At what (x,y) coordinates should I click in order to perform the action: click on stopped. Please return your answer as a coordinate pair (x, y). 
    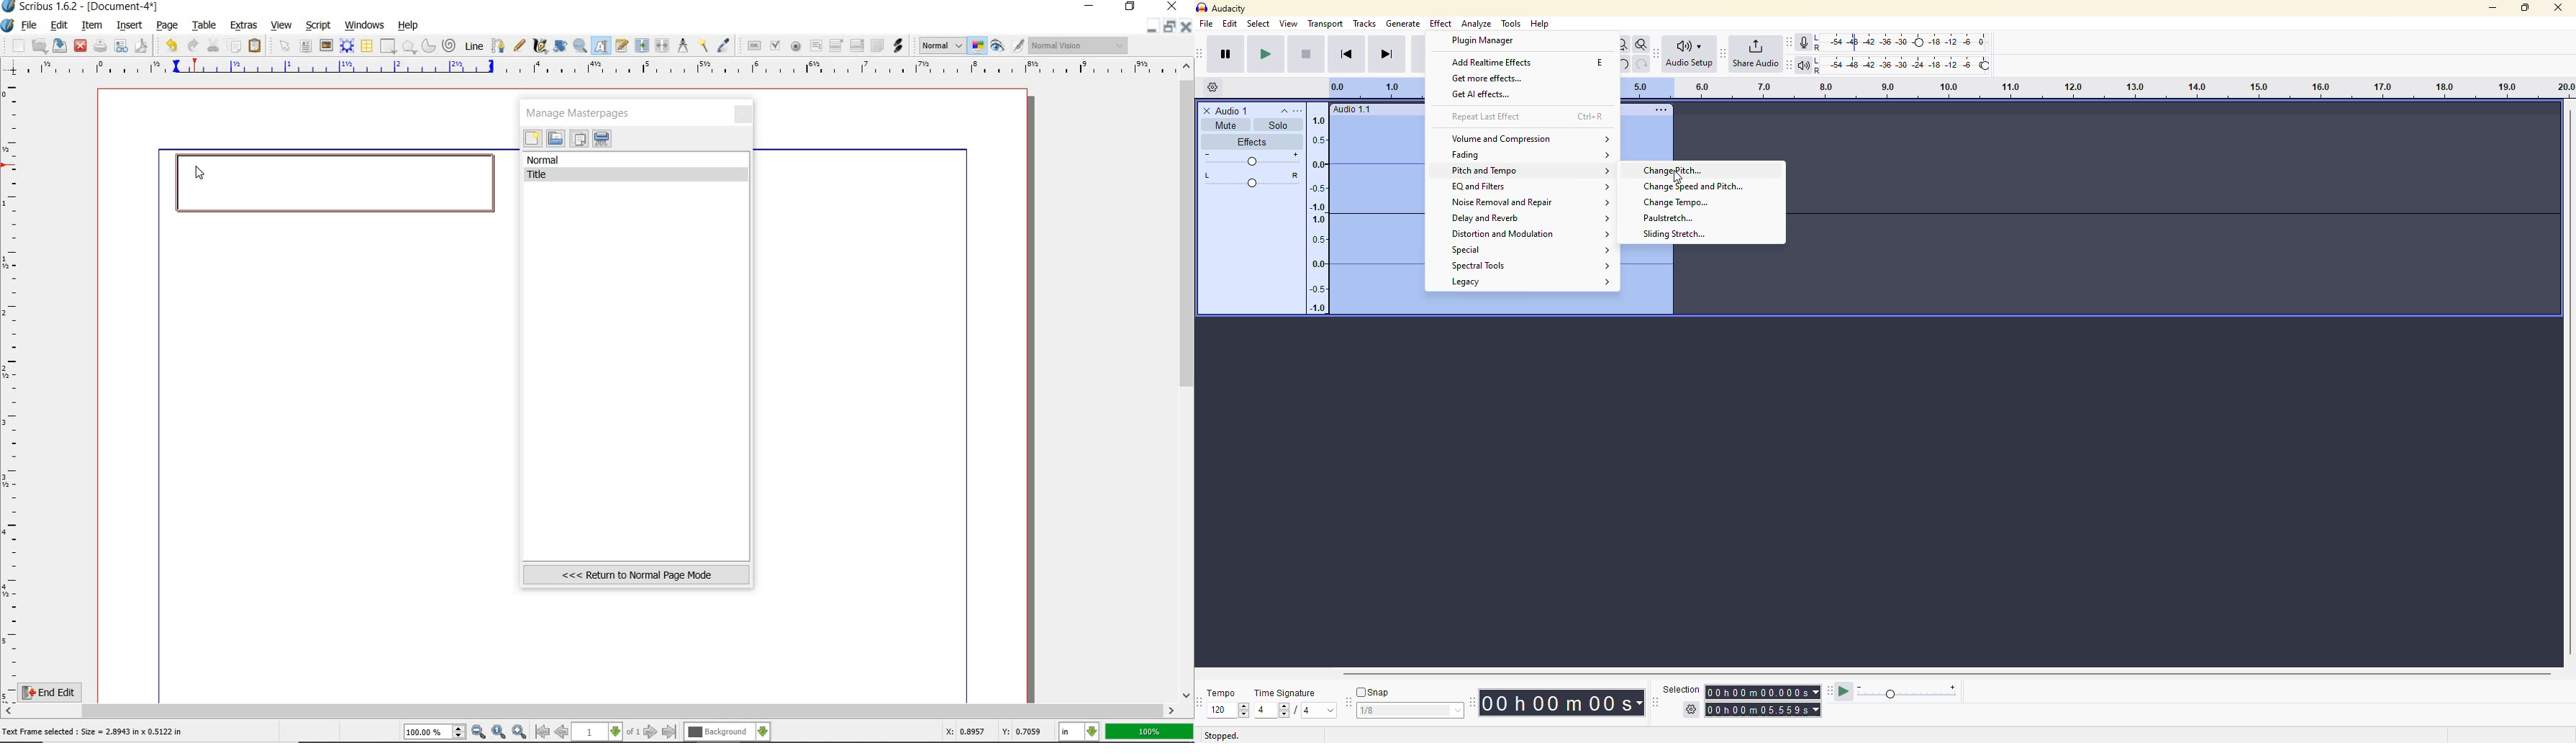
    Looking at the image, I should click on (1221, 735).